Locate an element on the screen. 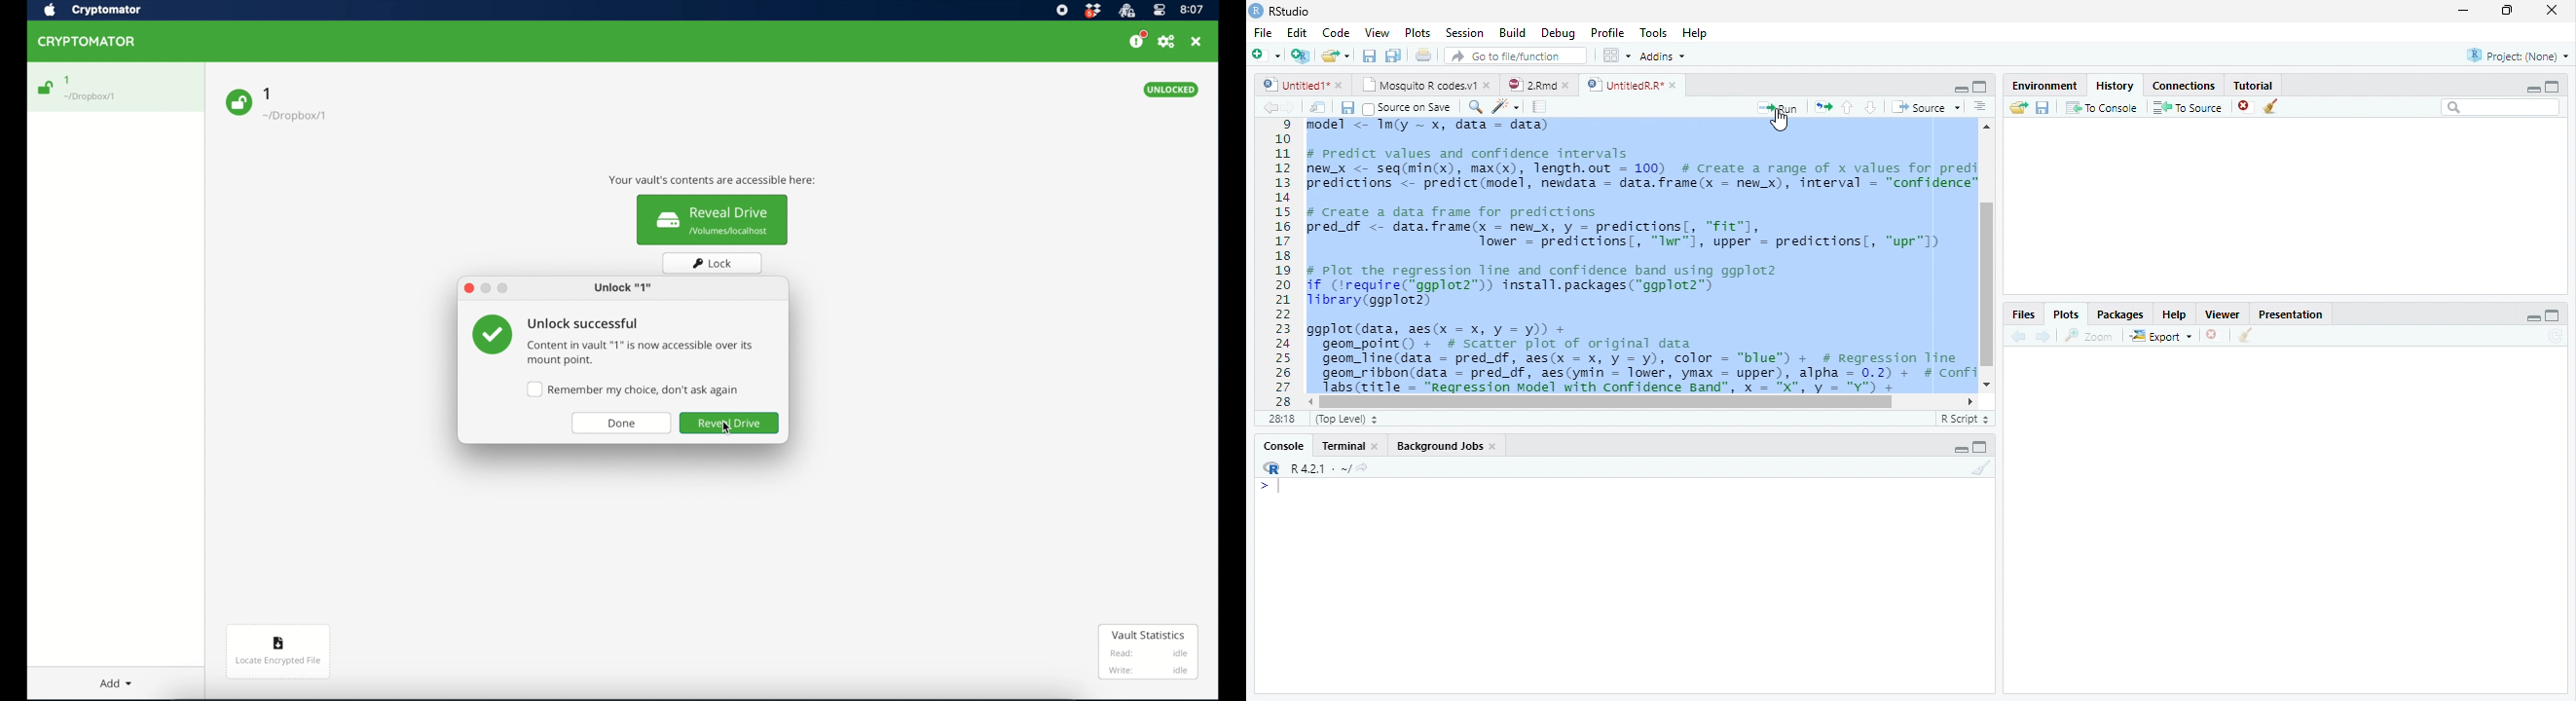  Maximize is located at coordinates (2555, 86).